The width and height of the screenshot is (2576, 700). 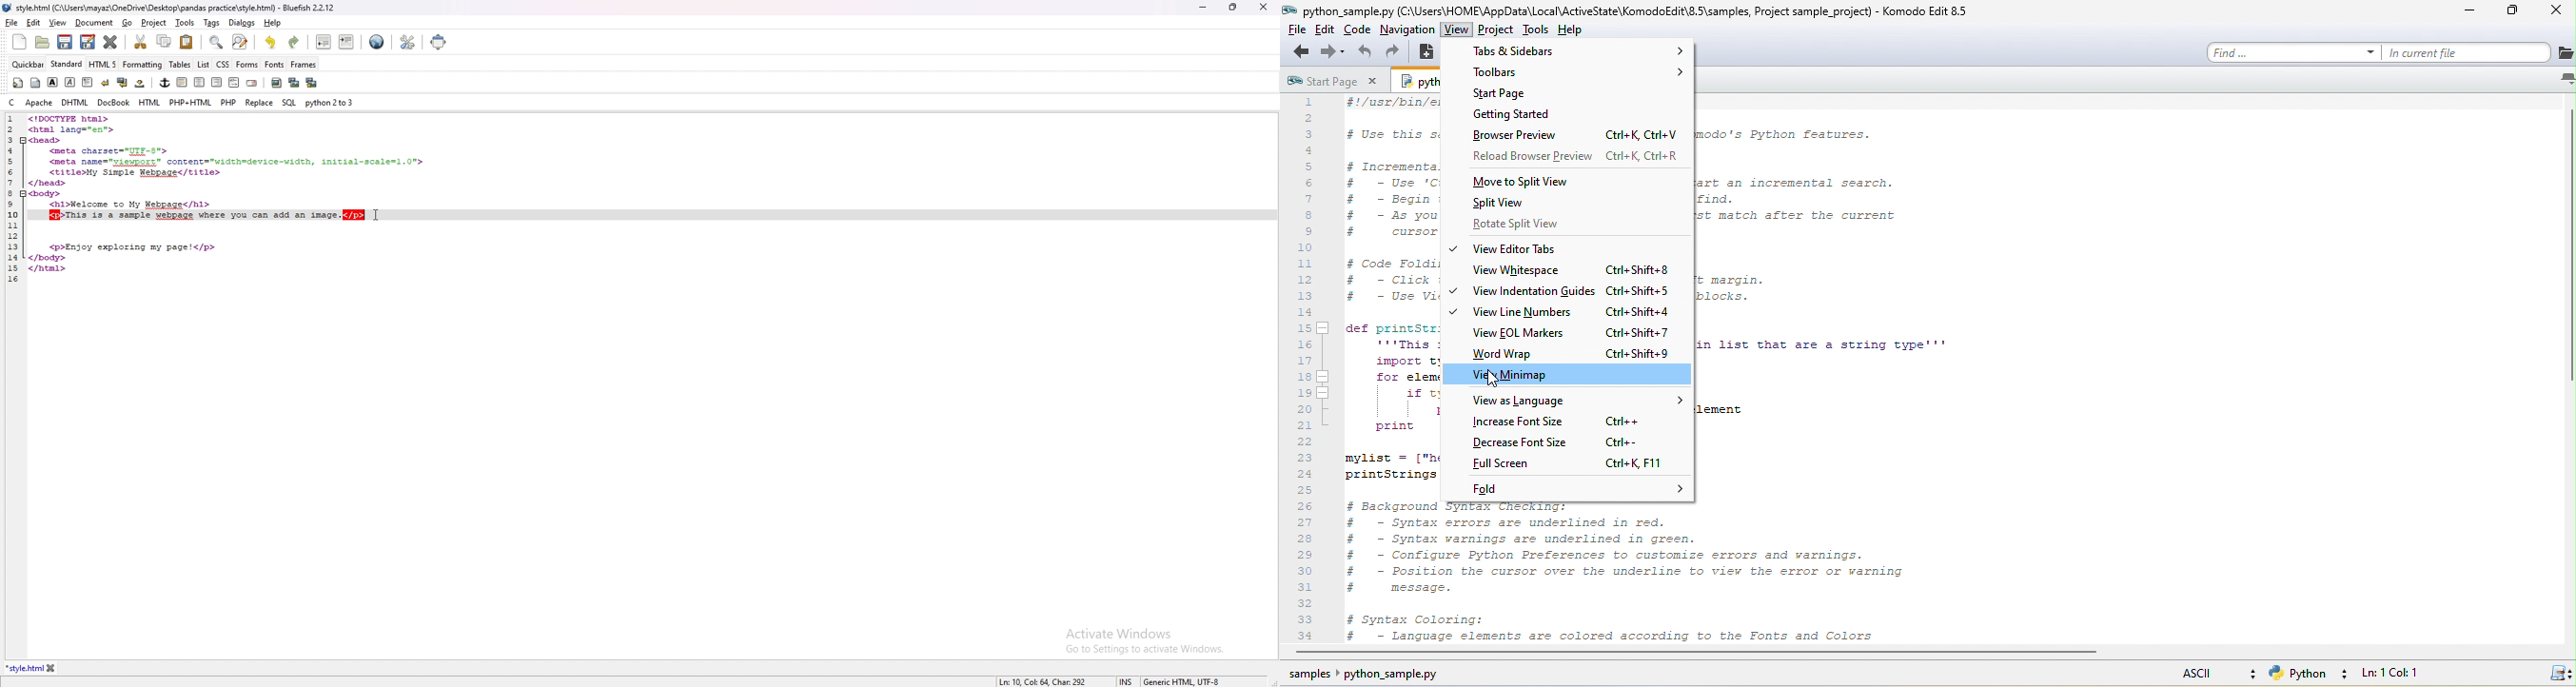 I want to click on close, so click(x=1265, y=7).